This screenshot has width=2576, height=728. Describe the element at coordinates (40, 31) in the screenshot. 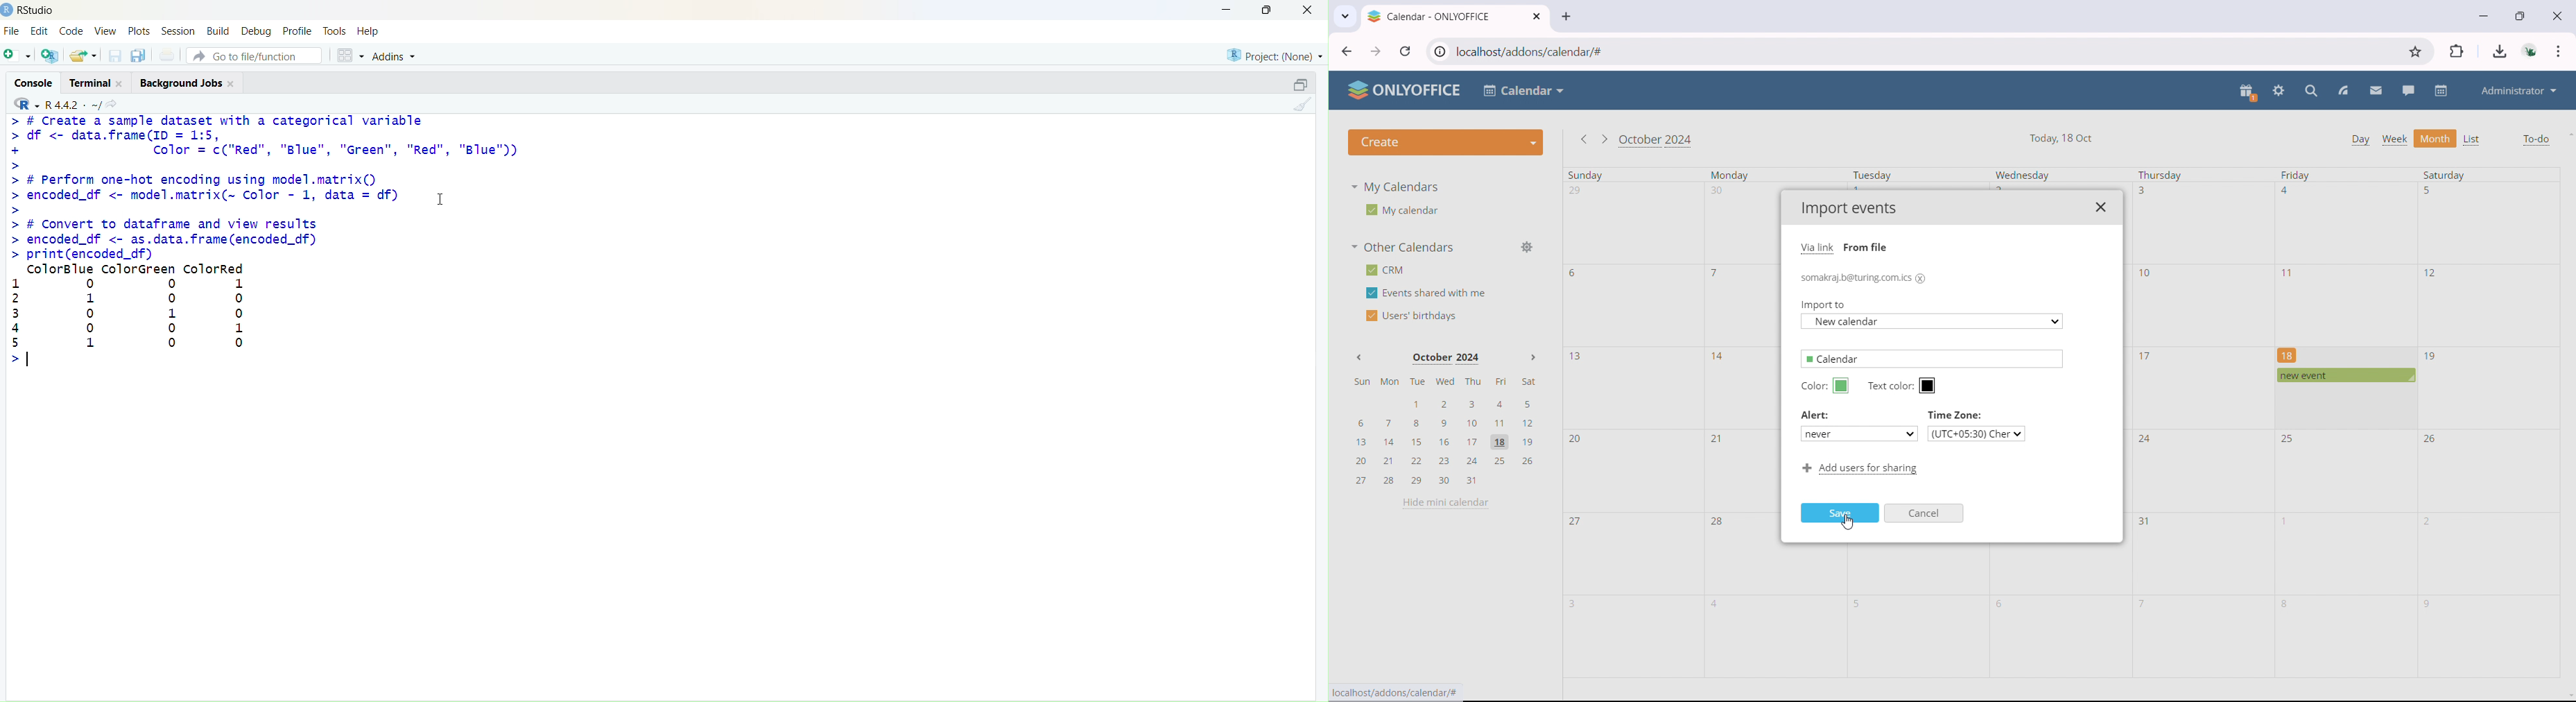

I see `edit` at that location.